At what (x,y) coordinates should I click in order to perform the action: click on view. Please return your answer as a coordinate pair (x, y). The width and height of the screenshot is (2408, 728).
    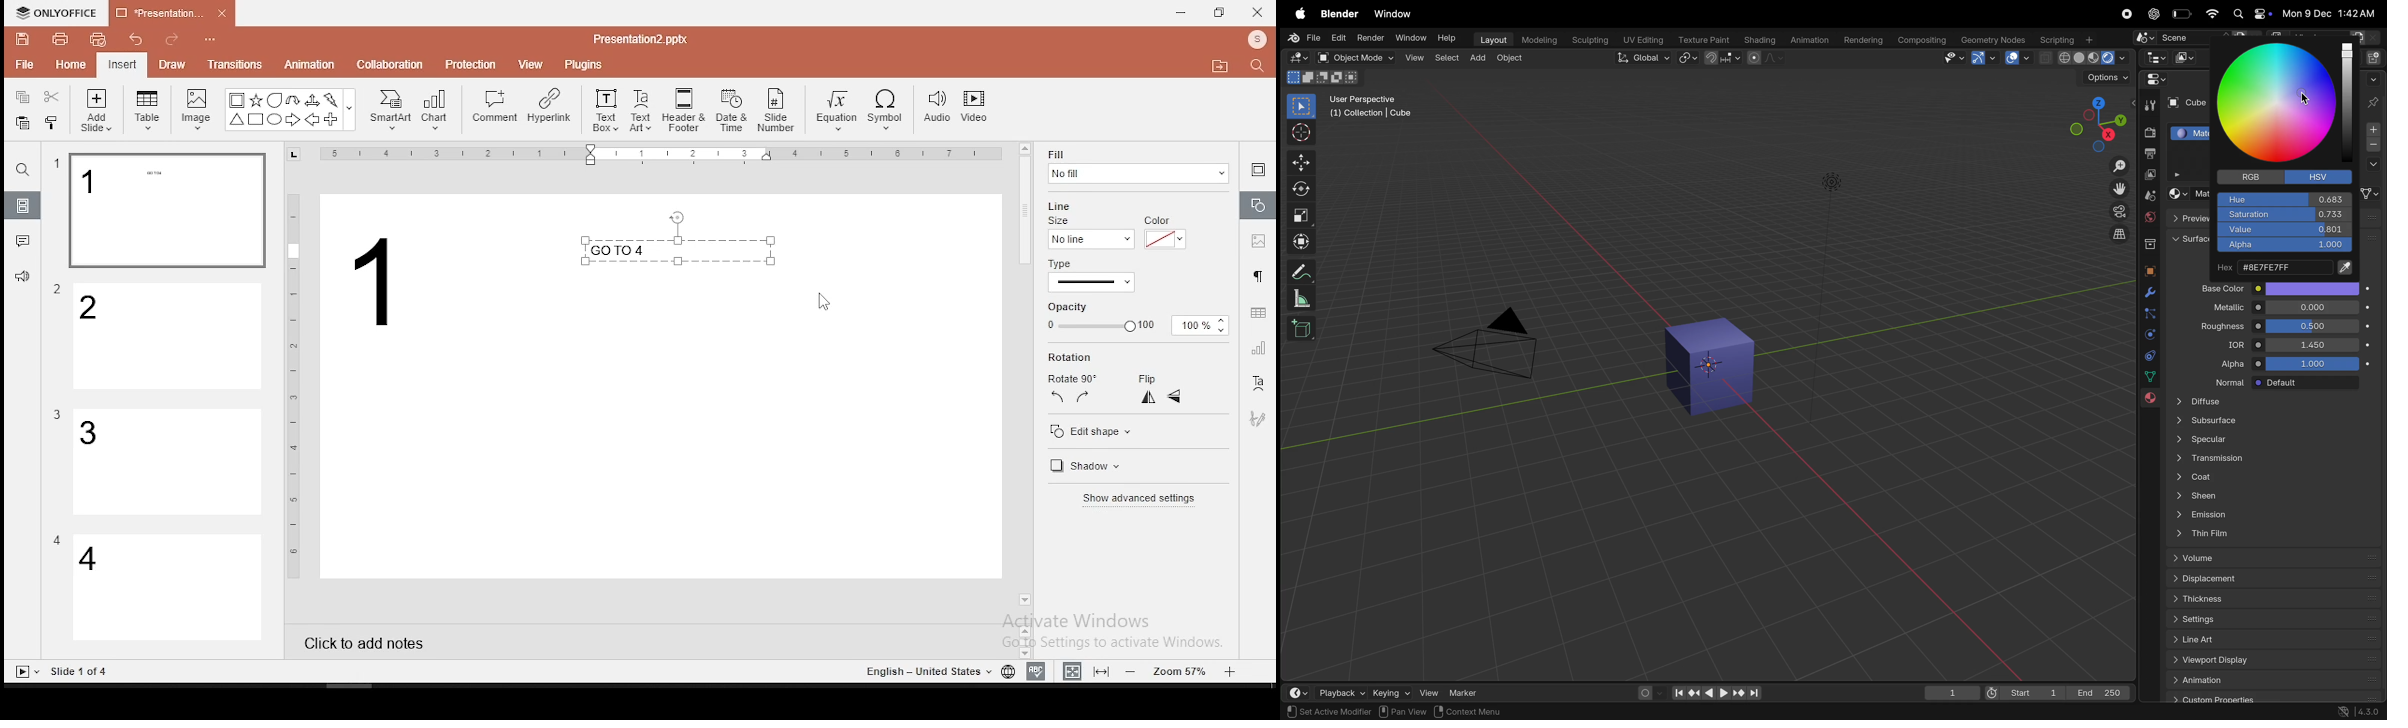
    Looking at the image, I should click on (532, 63).